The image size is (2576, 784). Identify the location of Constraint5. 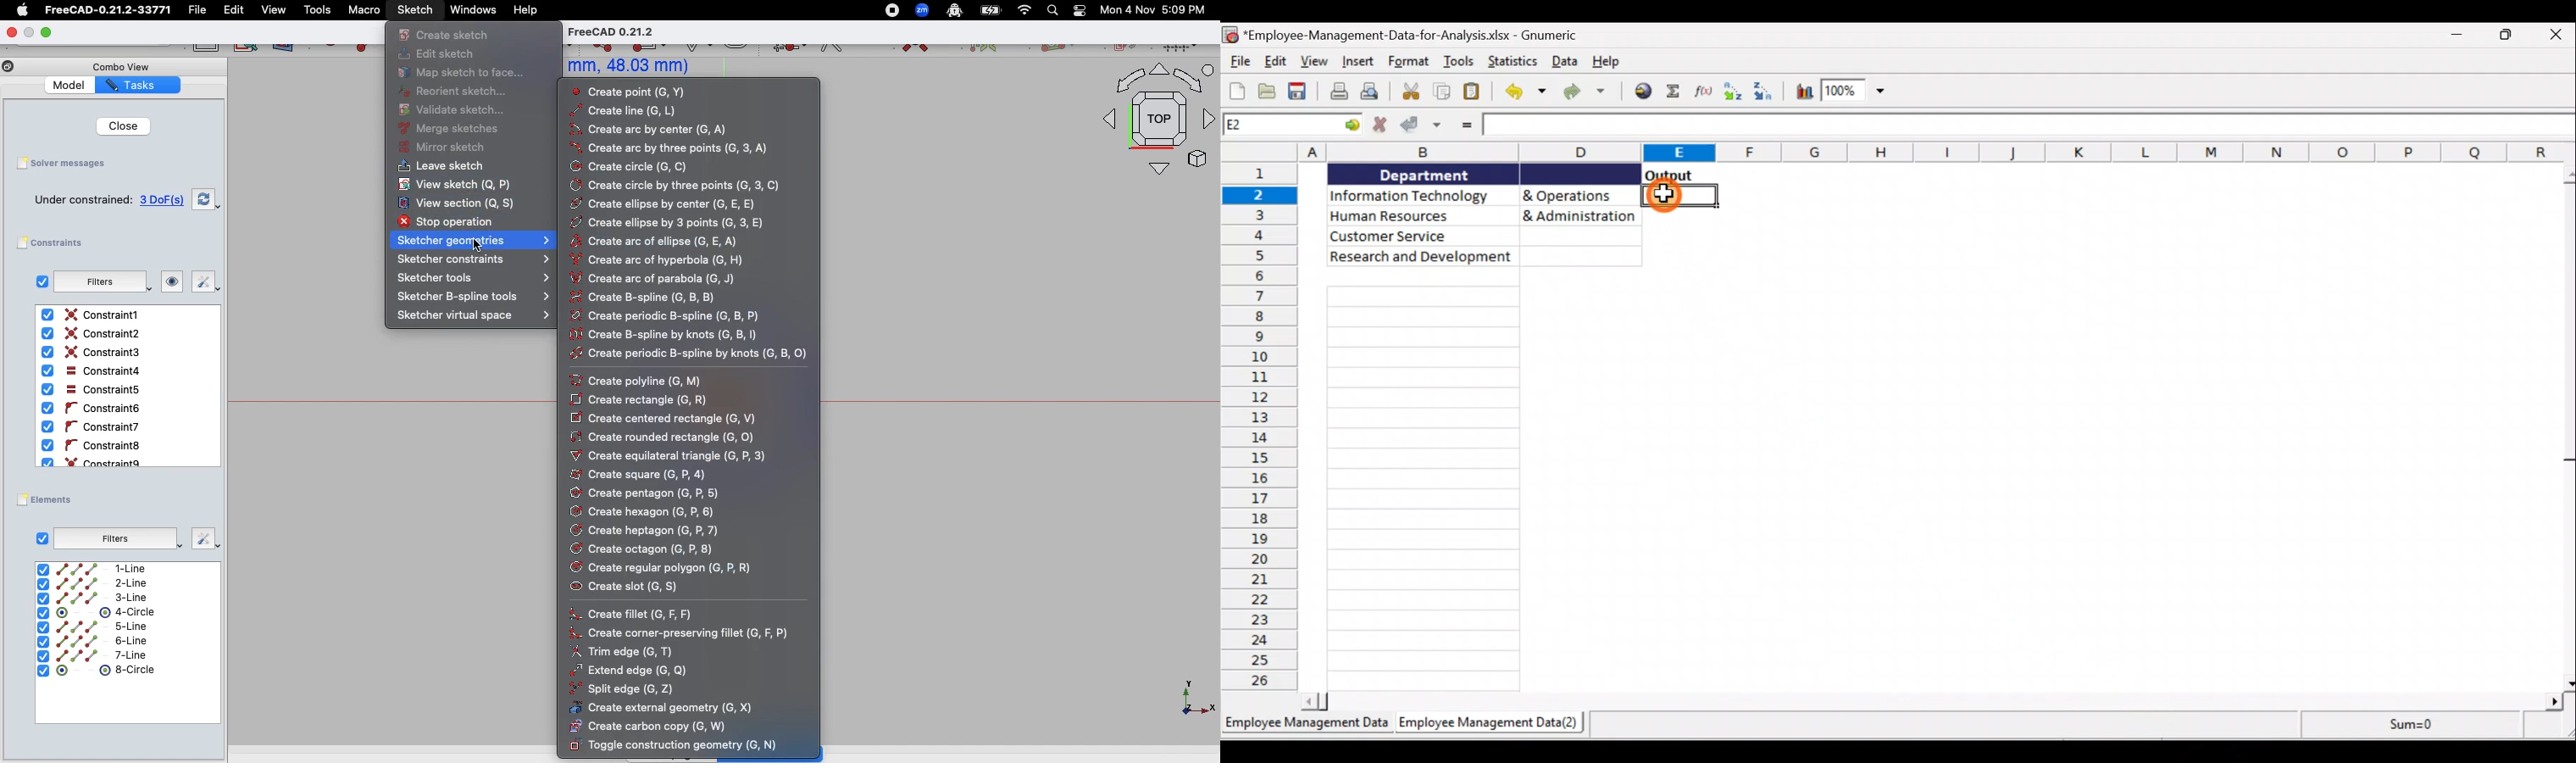
(91, 390).